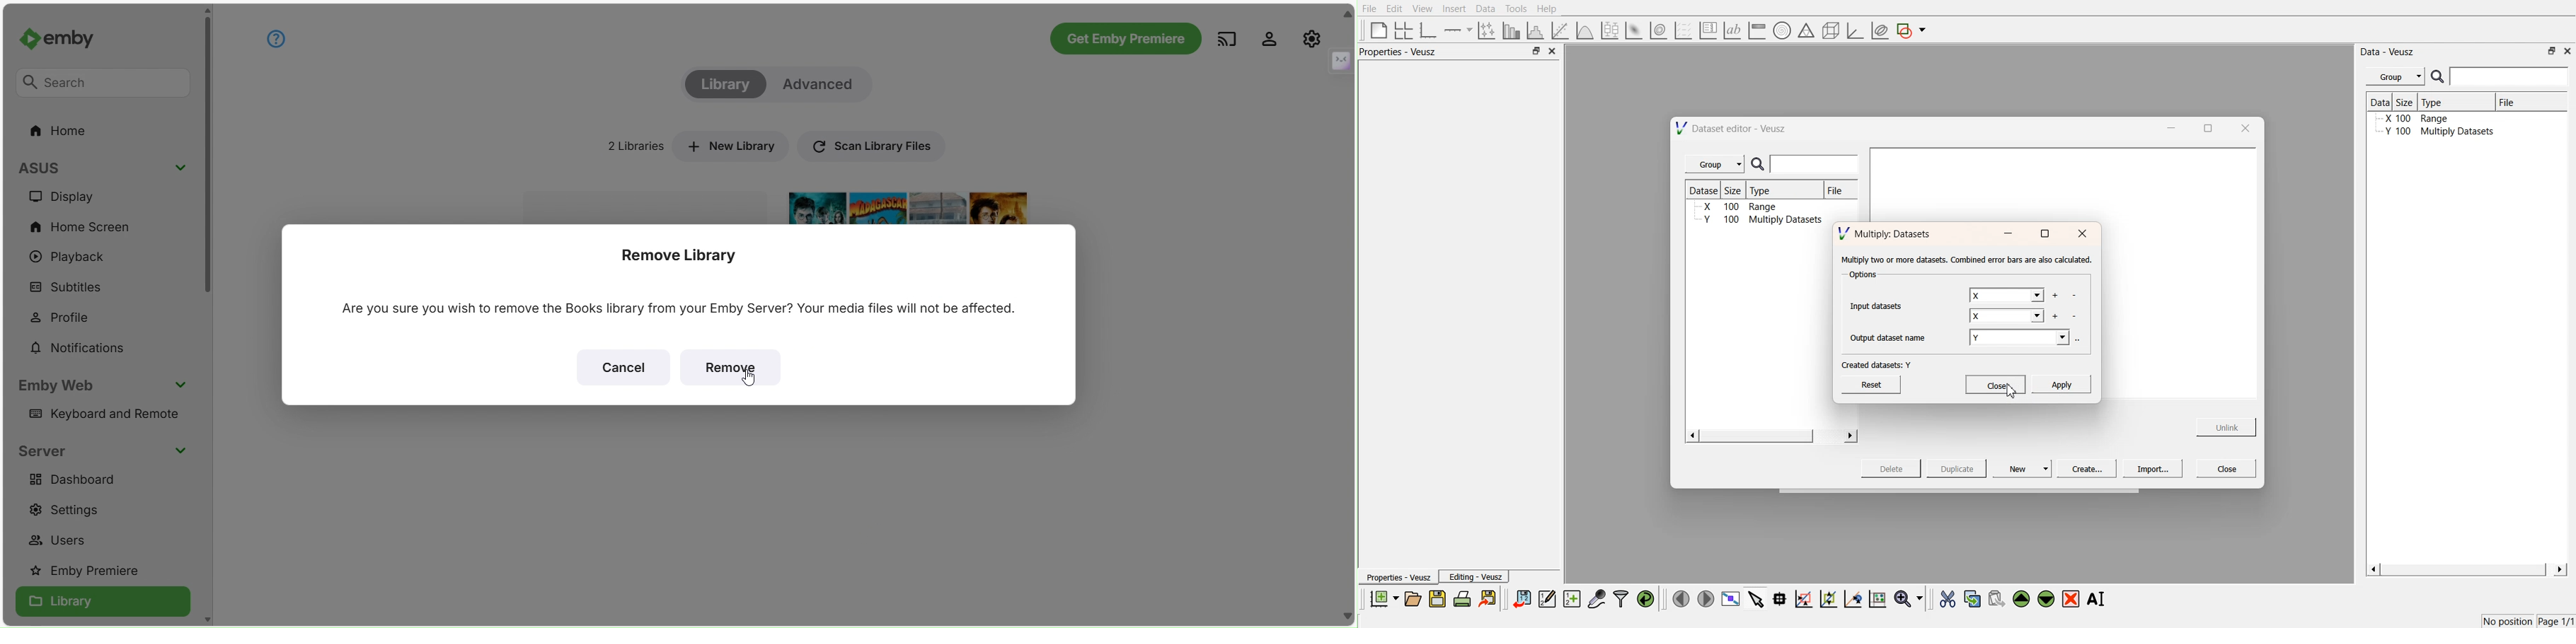 The image size is (2576, 644). What do you see at coordinates (2099, 599) in the screenshot?
I see `Rename the selected widgets` at bounding box center [2099, 599].